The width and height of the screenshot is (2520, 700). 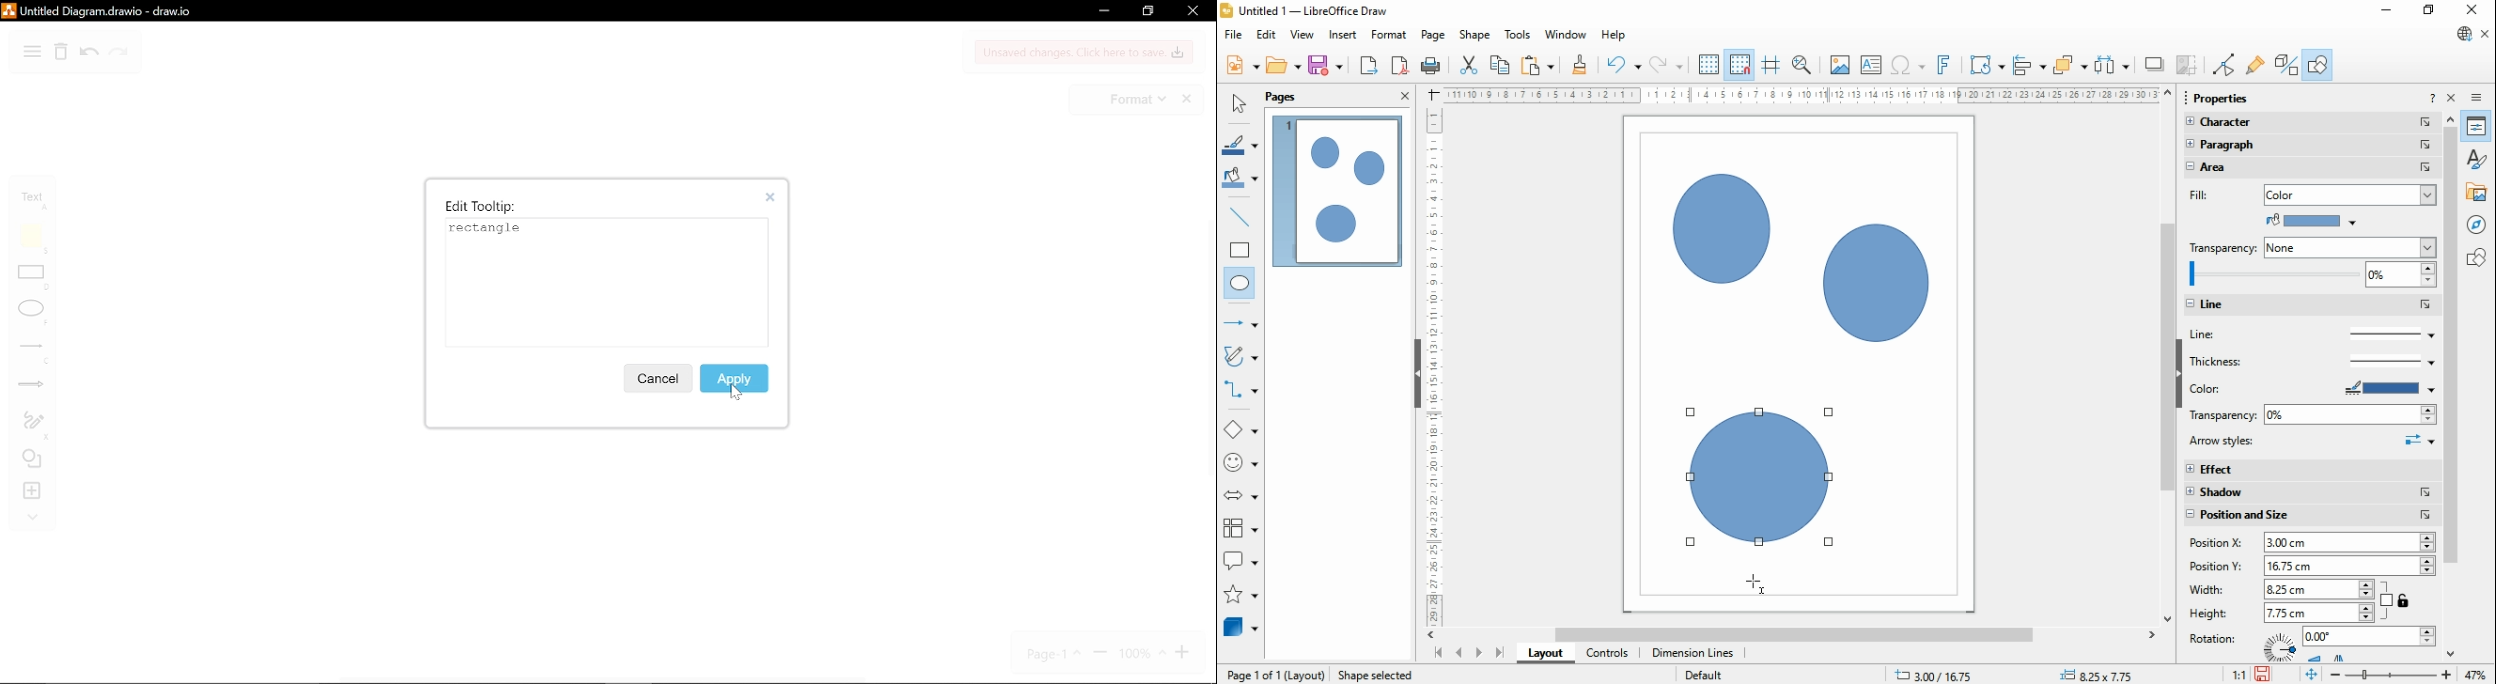 I want to click on += 0,00x 0.00, so click(x=2102, y=674).